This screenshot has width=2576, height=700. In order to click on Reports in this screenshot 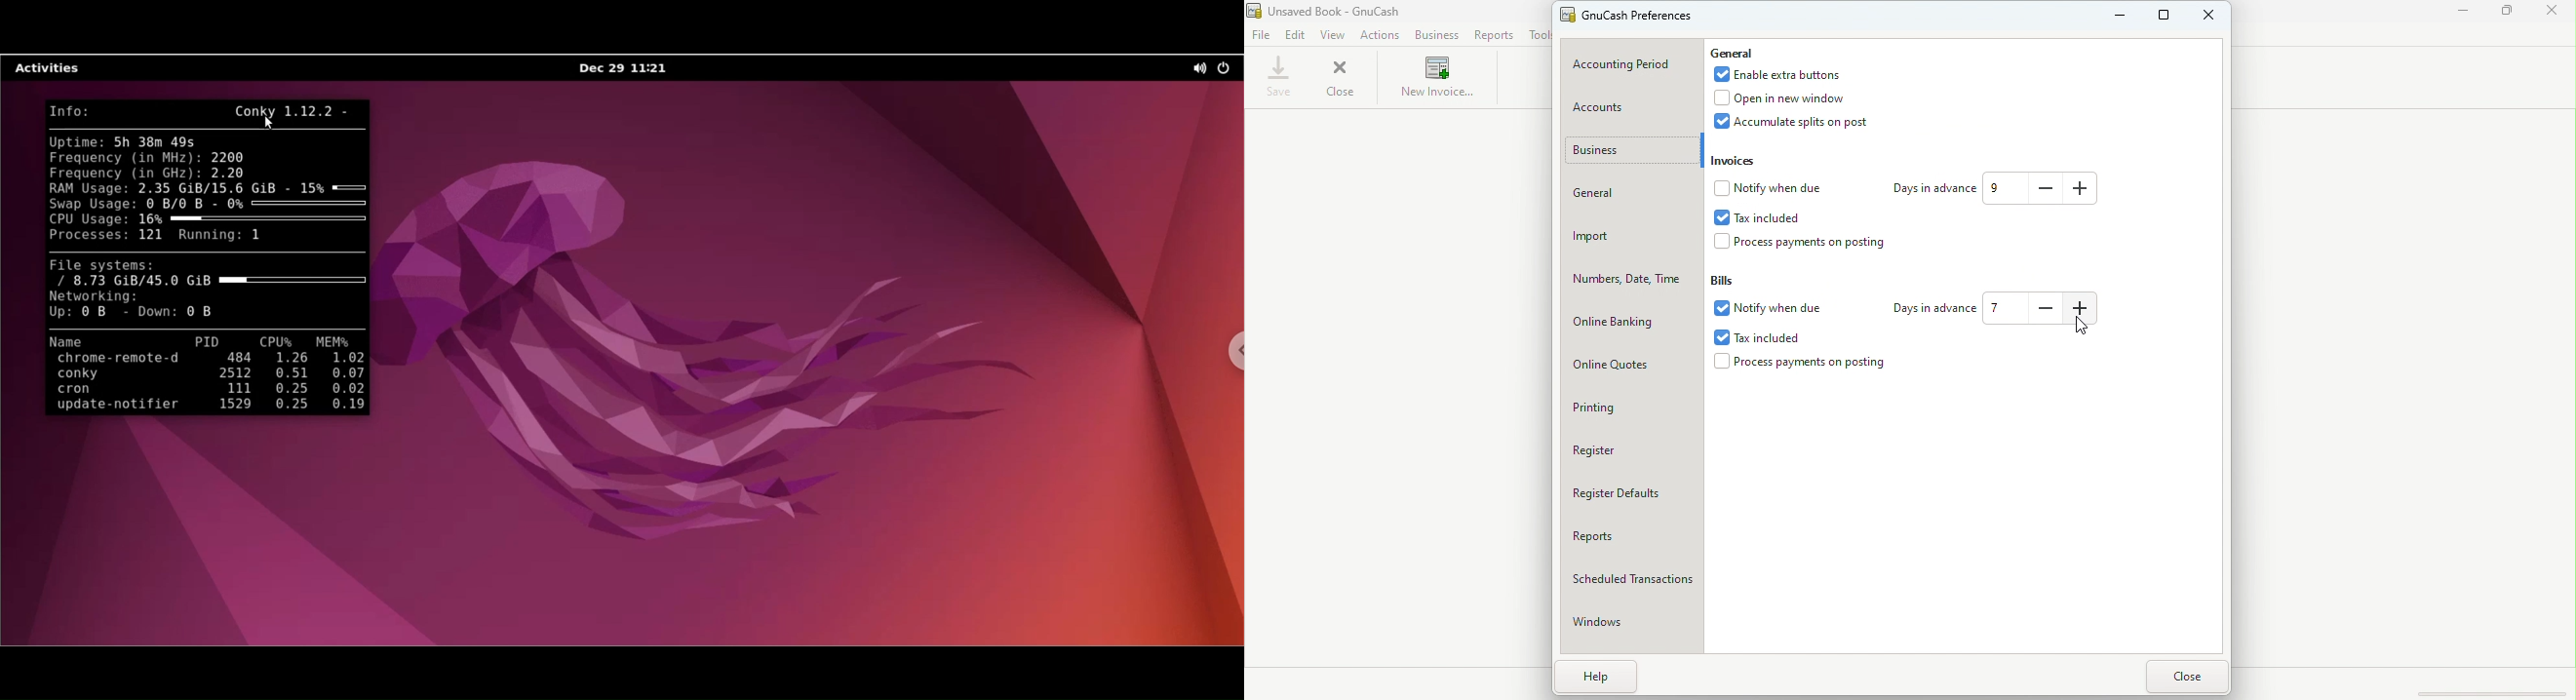, I will do `click(1627, 536)`.